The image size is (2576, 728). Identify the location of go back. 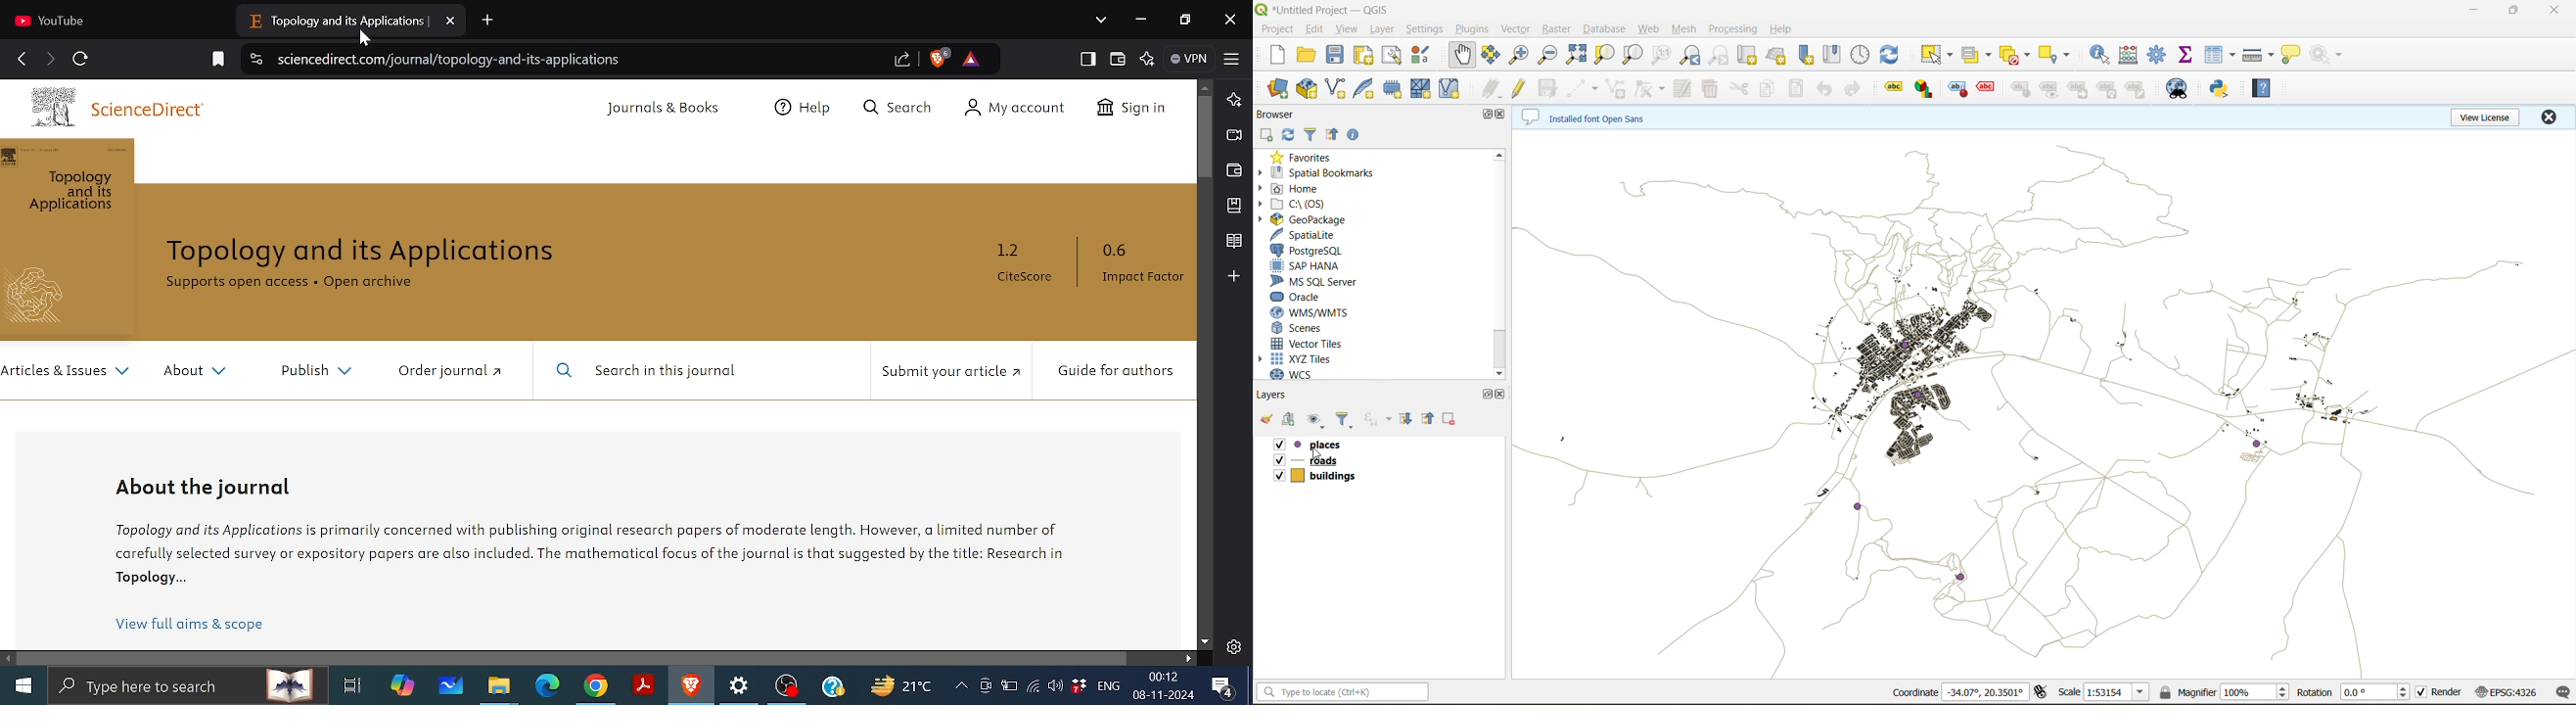
(22, 57).